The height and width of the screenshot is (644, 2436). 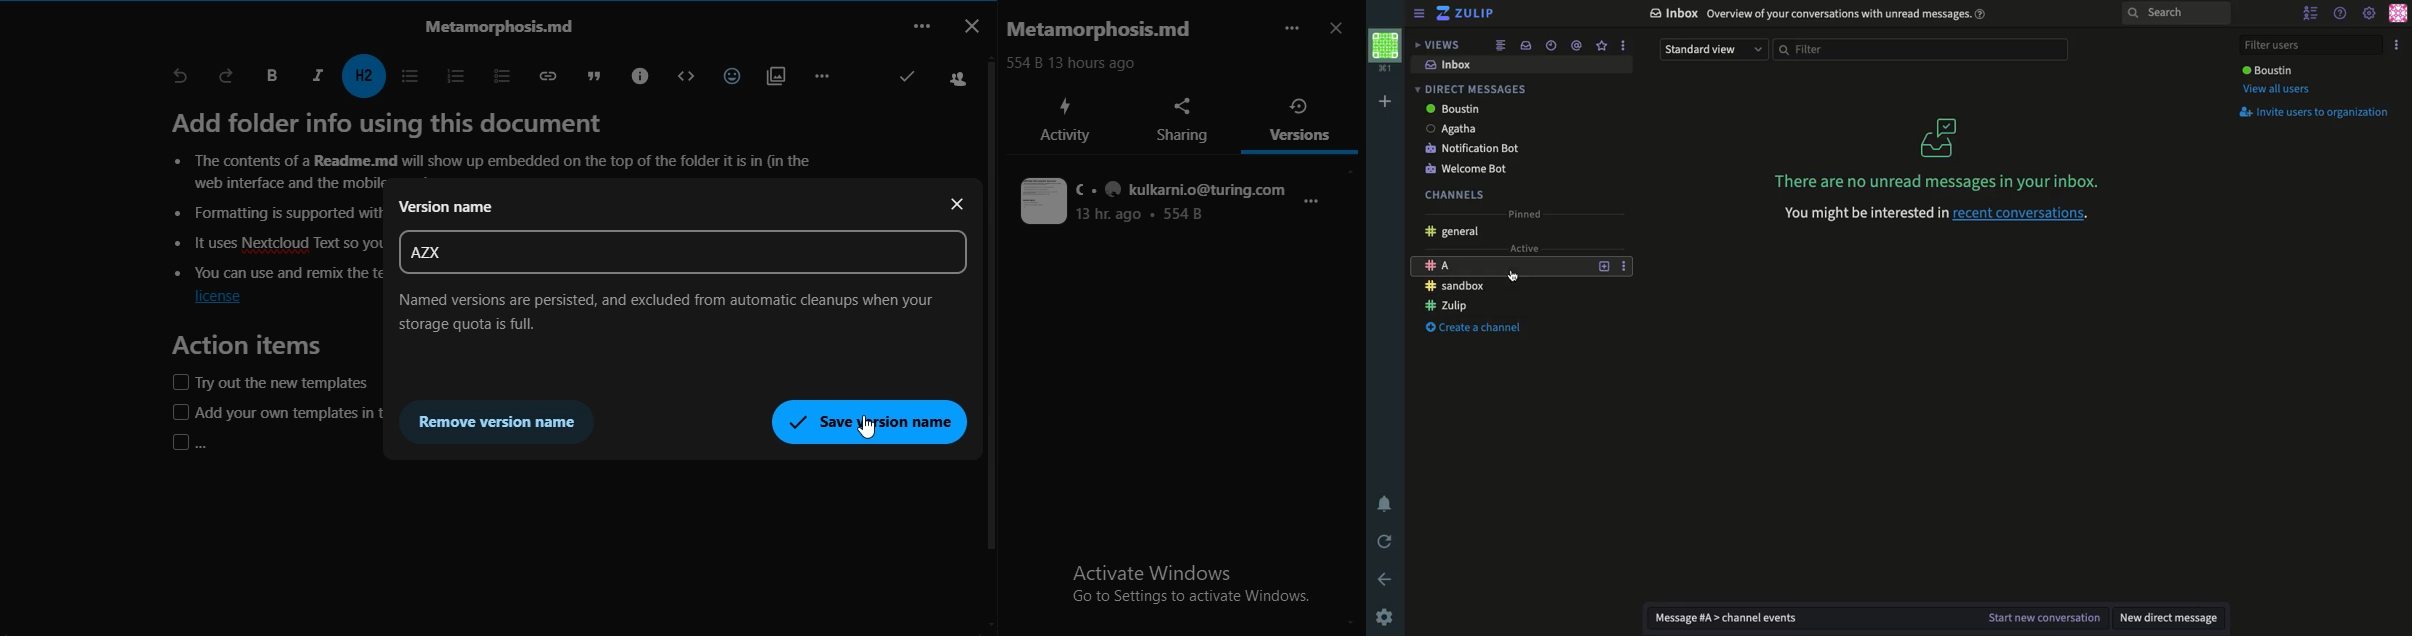 I want to click on help, so click(x=1982, y=14).